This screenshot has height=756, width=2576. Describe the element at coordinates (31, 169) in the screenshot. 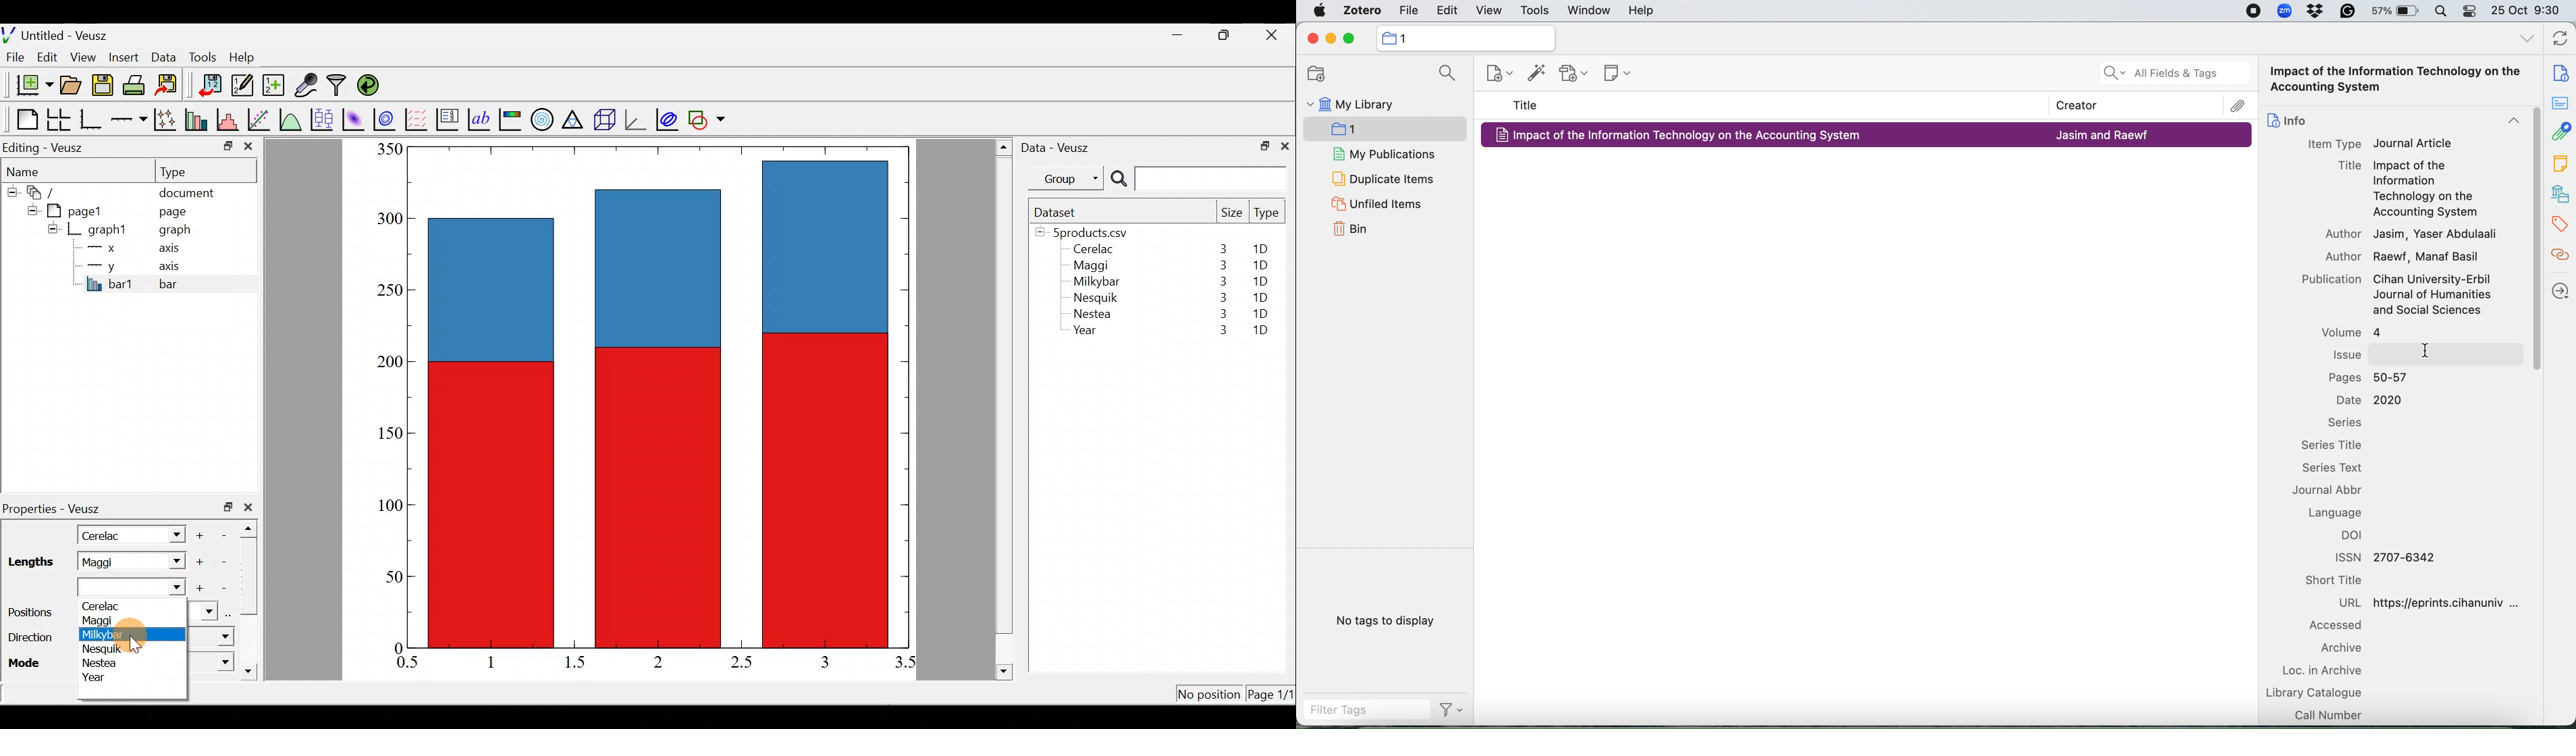

I see `Name` at that location.